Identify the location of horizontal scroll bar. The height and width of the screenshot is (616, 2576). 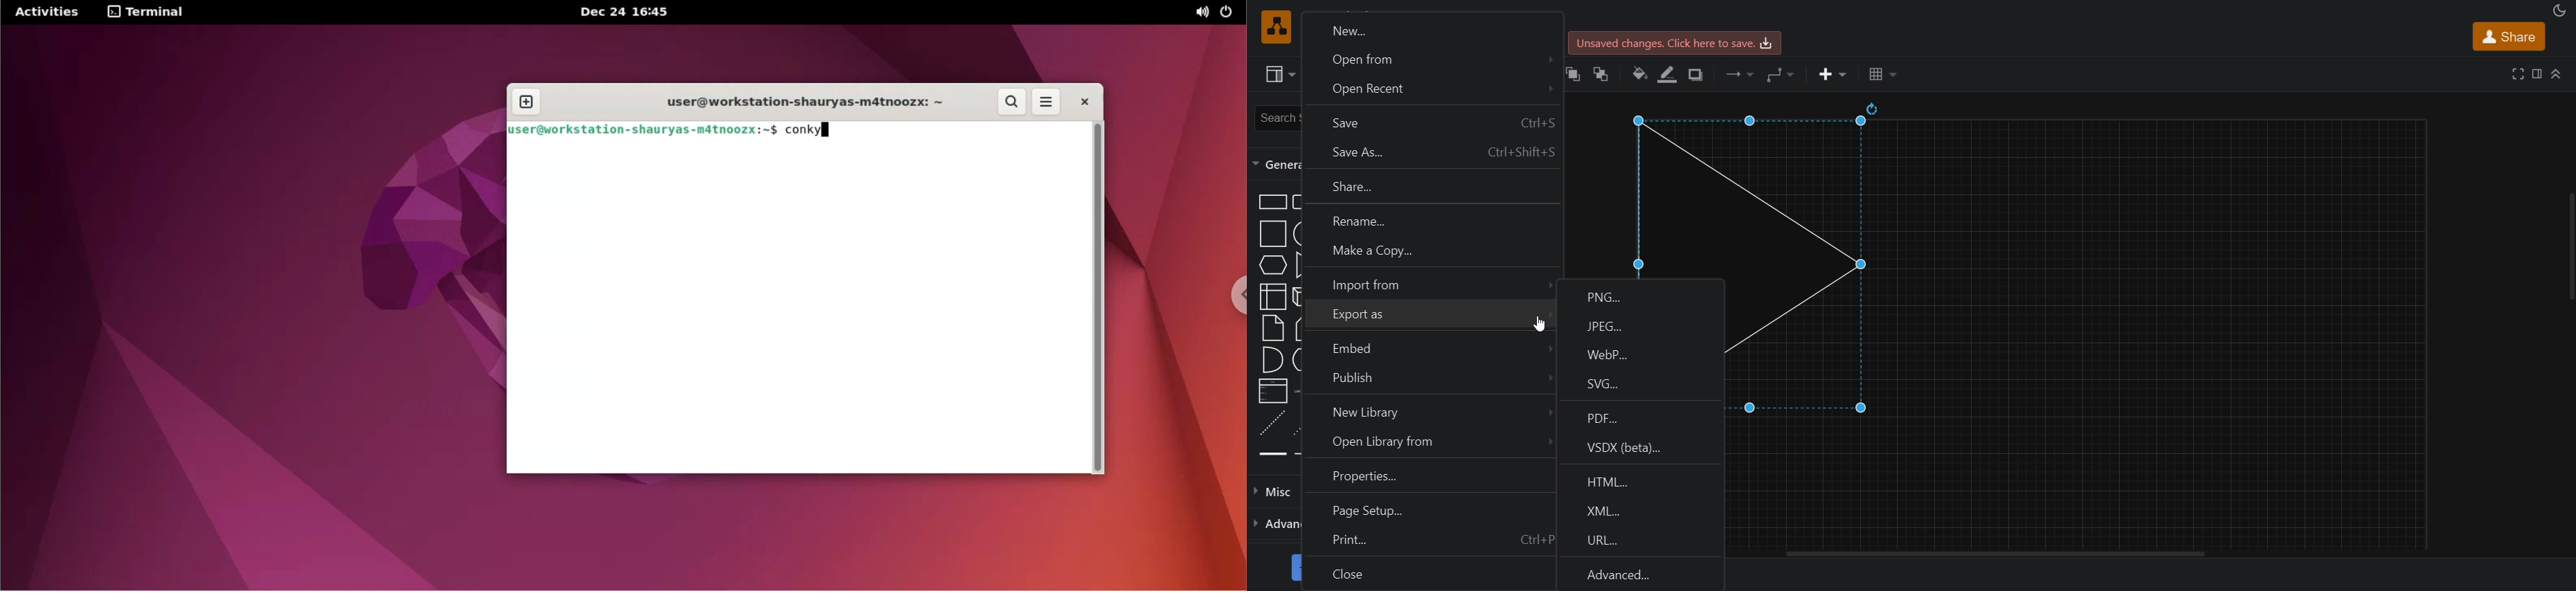
(2001, 554).